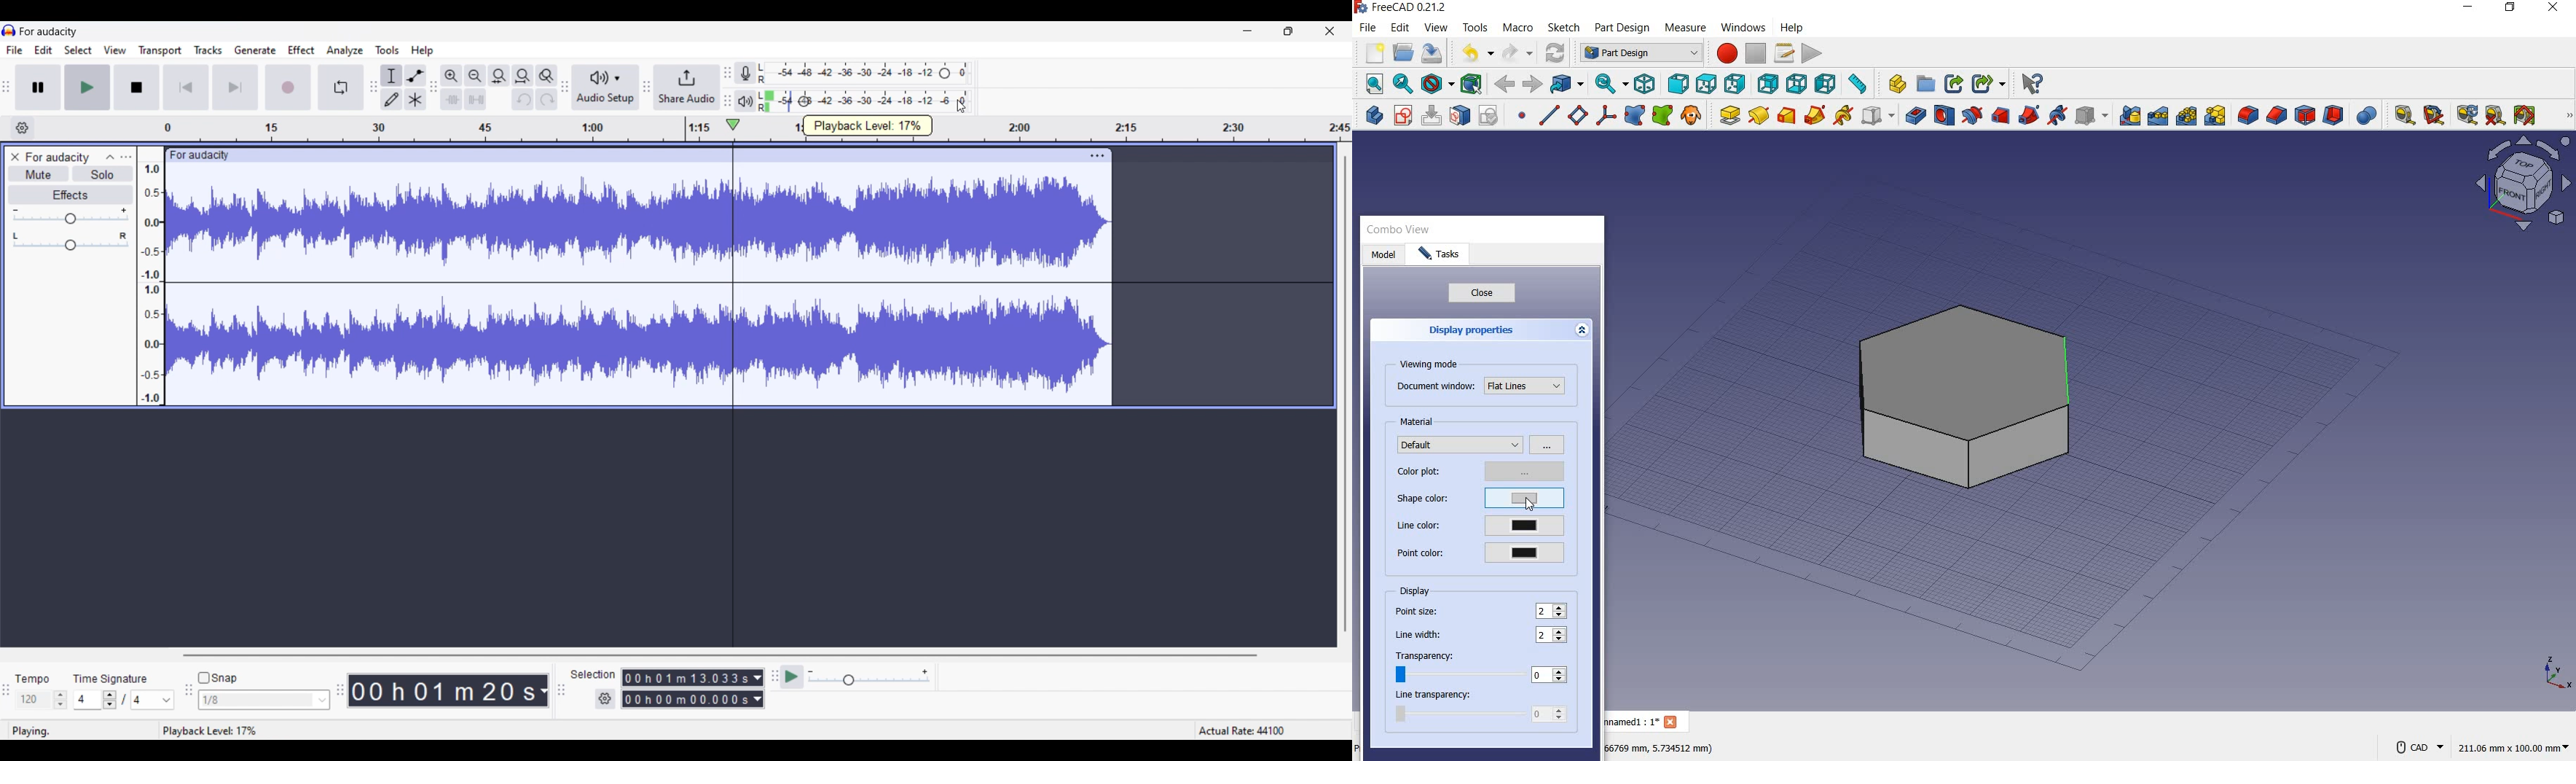 This screenshot has height=784, width=2576. I want to click on playback level: 17%, so click(211, 731).